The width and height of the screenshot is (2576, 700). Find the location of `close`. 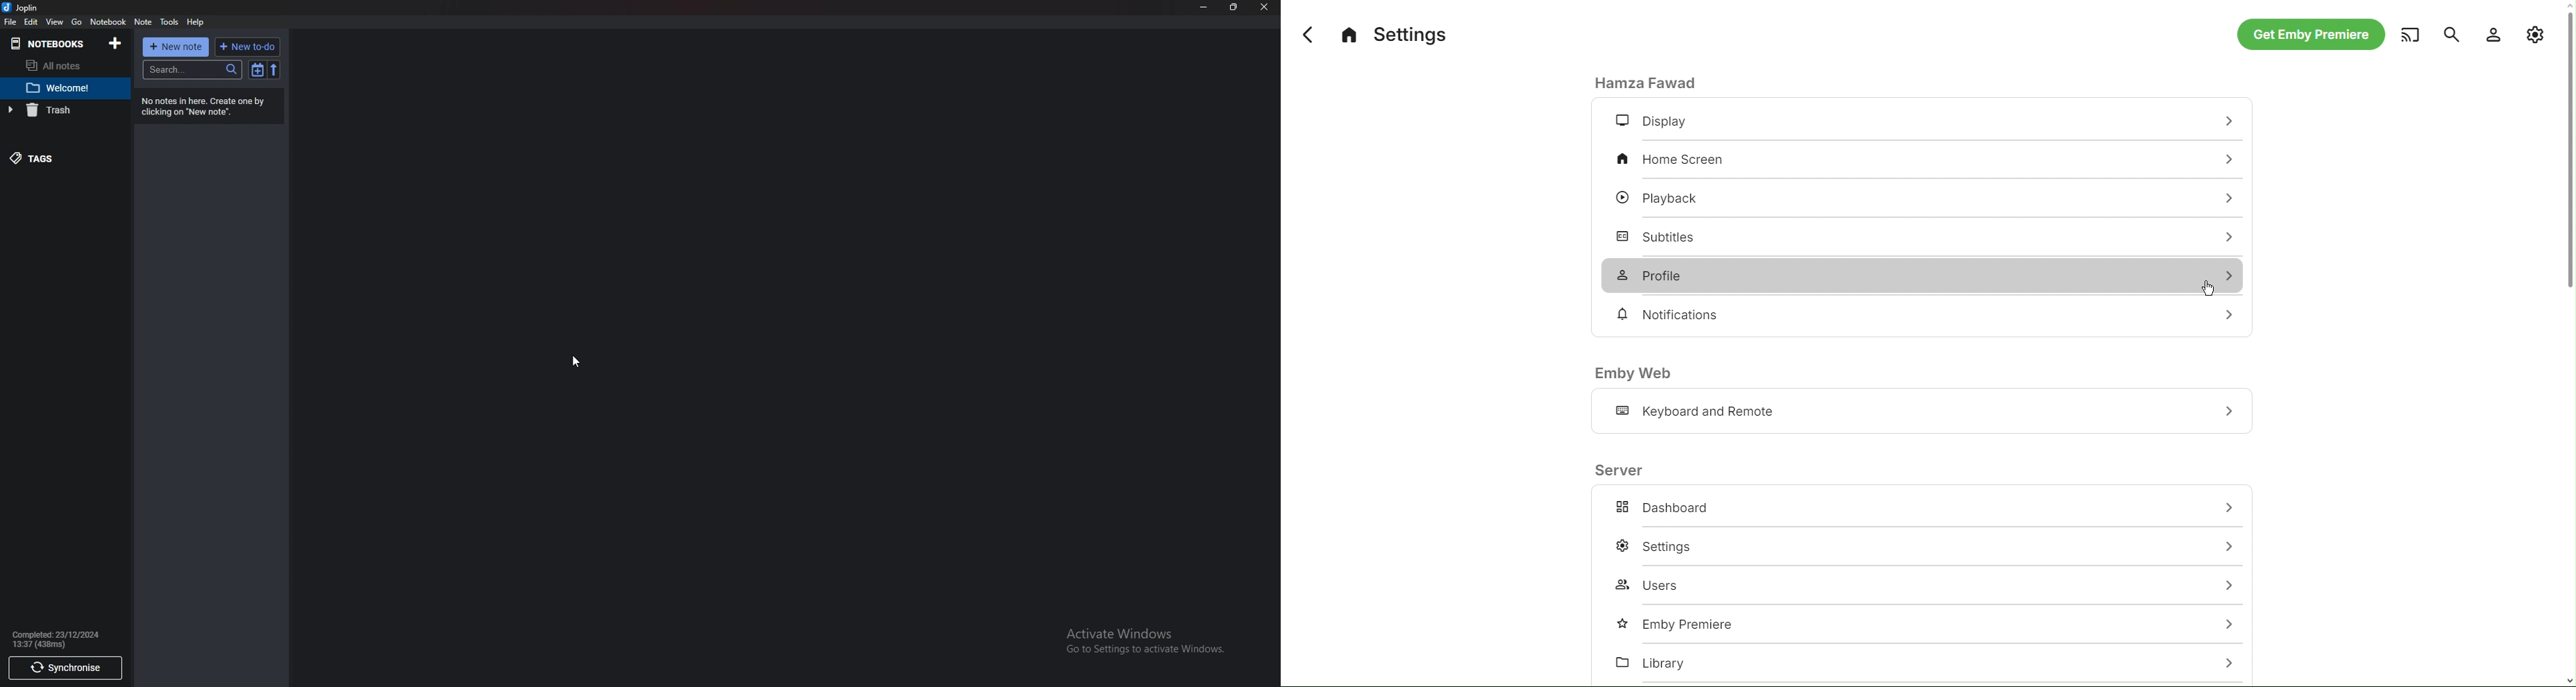

close is located at coordinates (1264, 7).